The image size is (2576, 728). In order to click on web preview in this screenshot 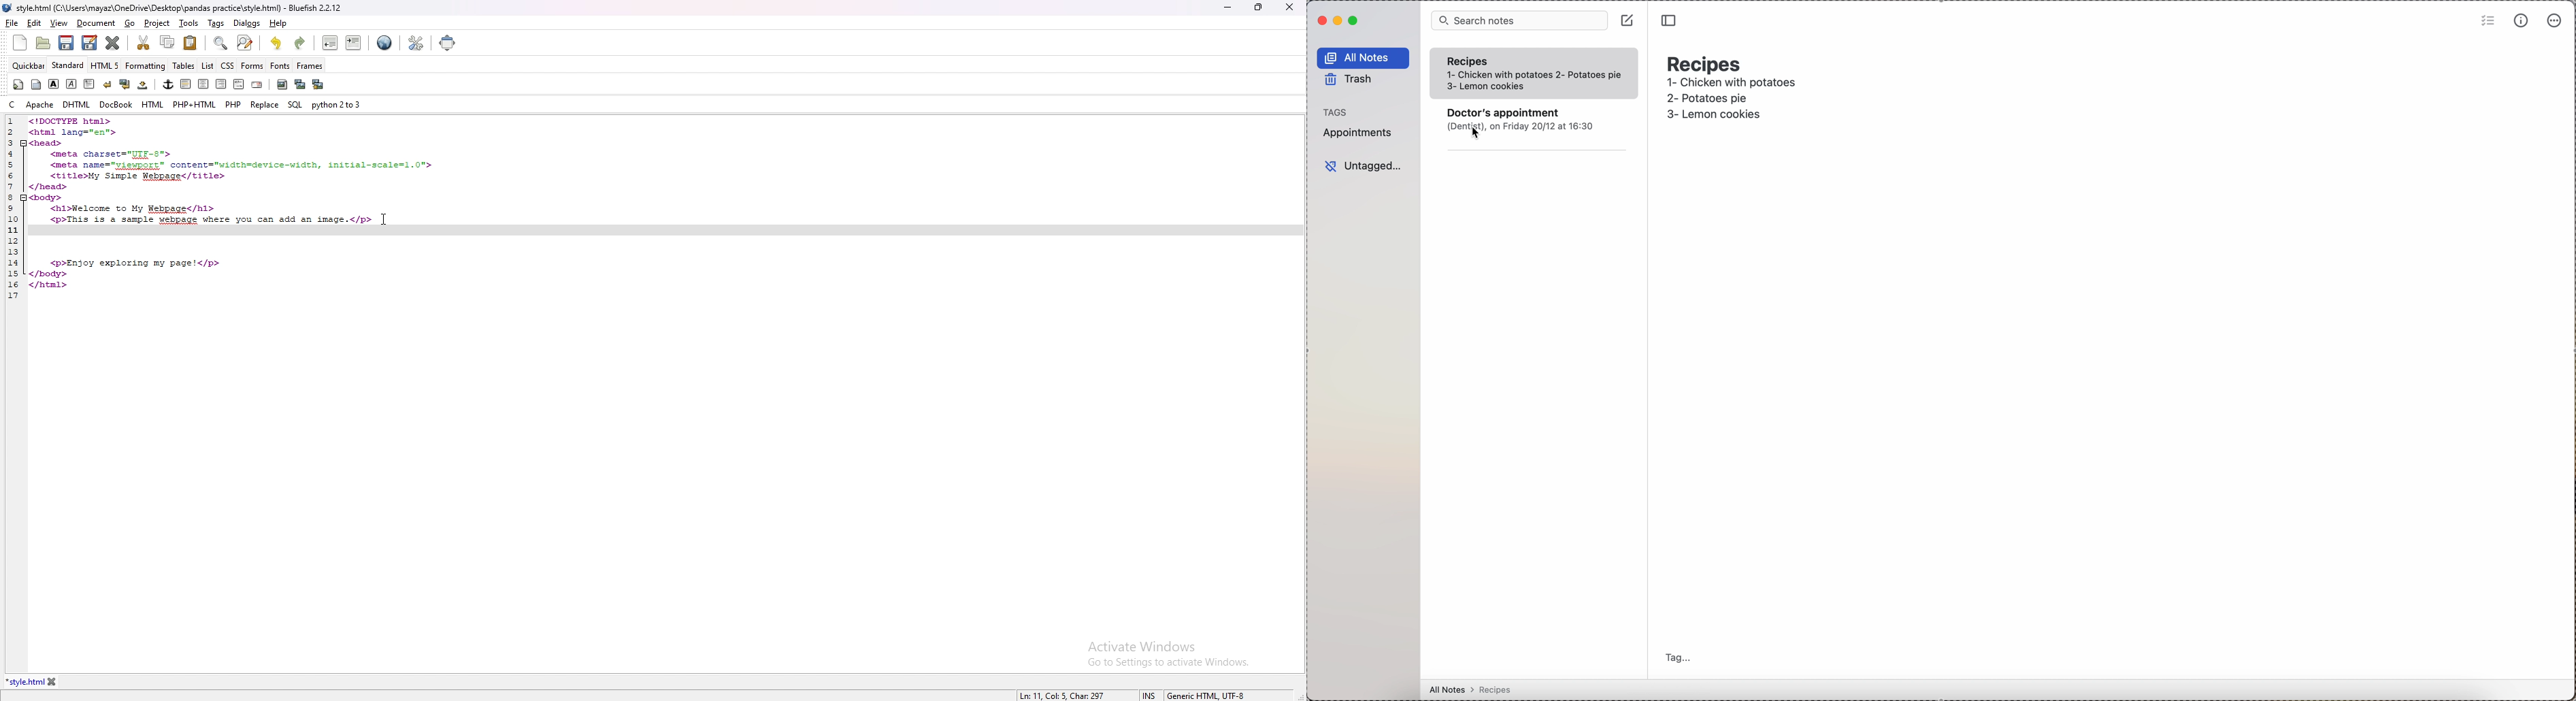, I will do `click(386, 43)`.